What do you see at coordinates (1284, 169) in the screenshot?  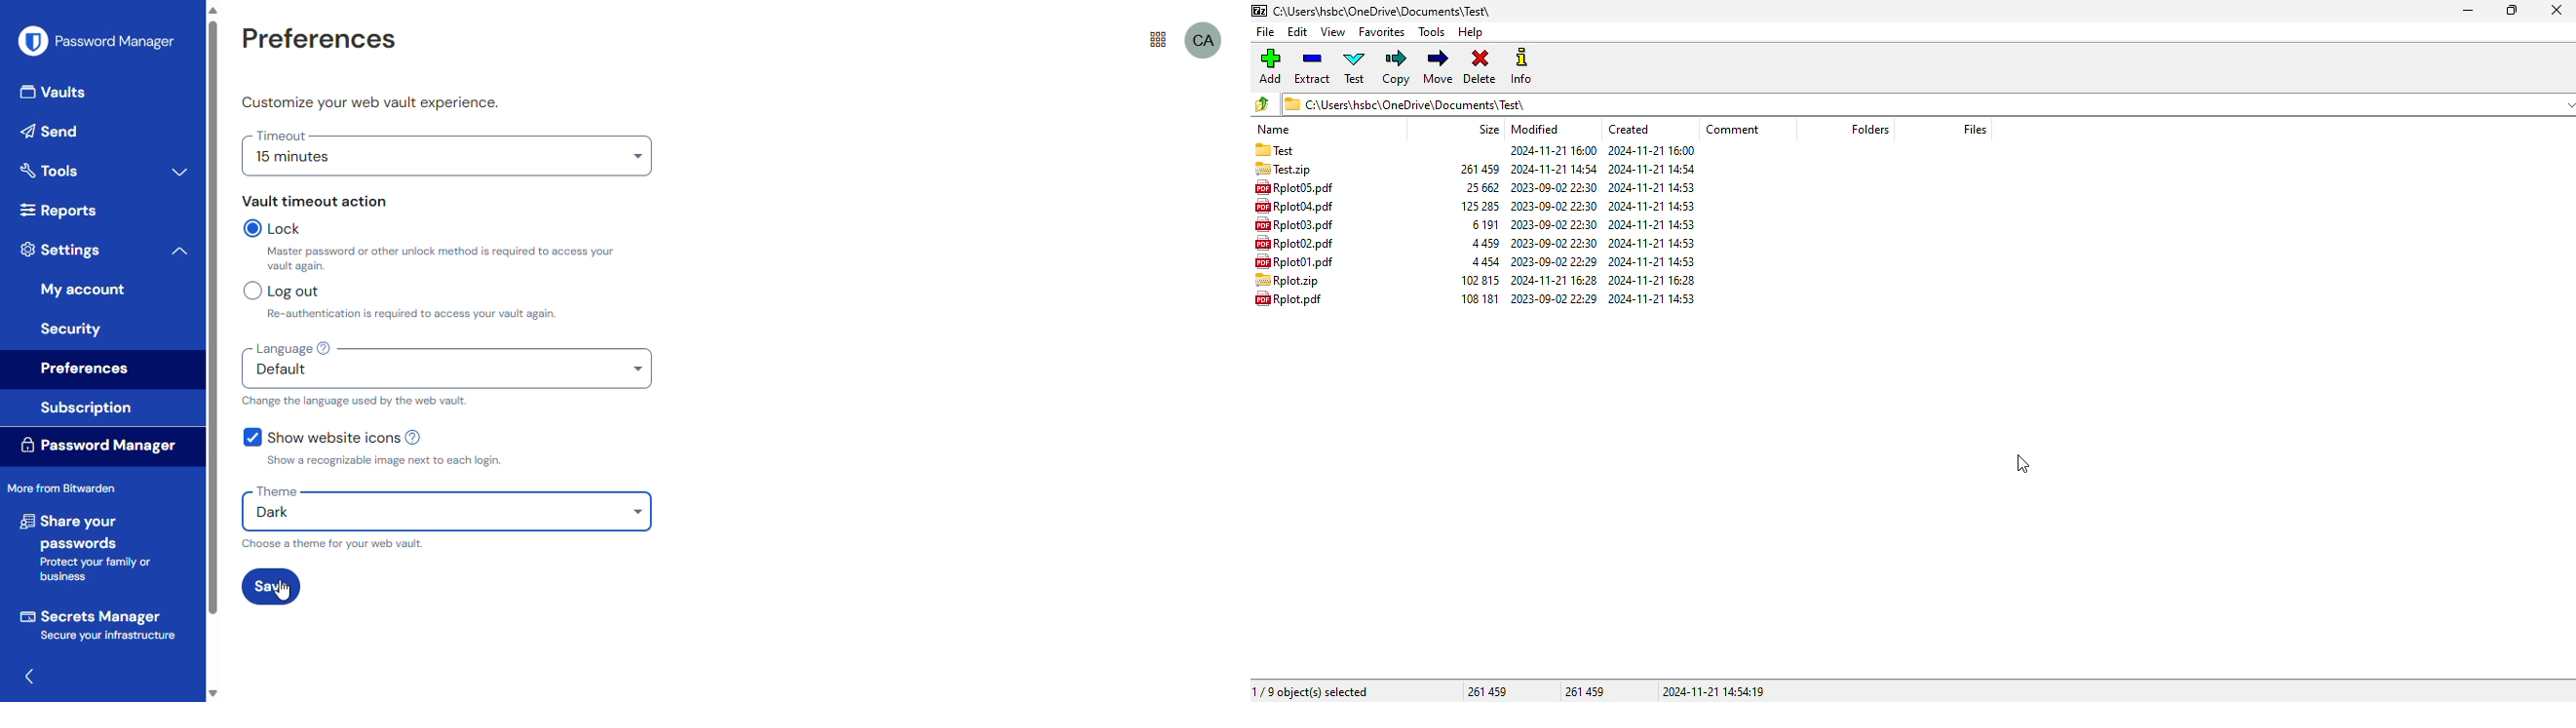 I see `archive copied to another folder` at bounding box center [1284, 169].